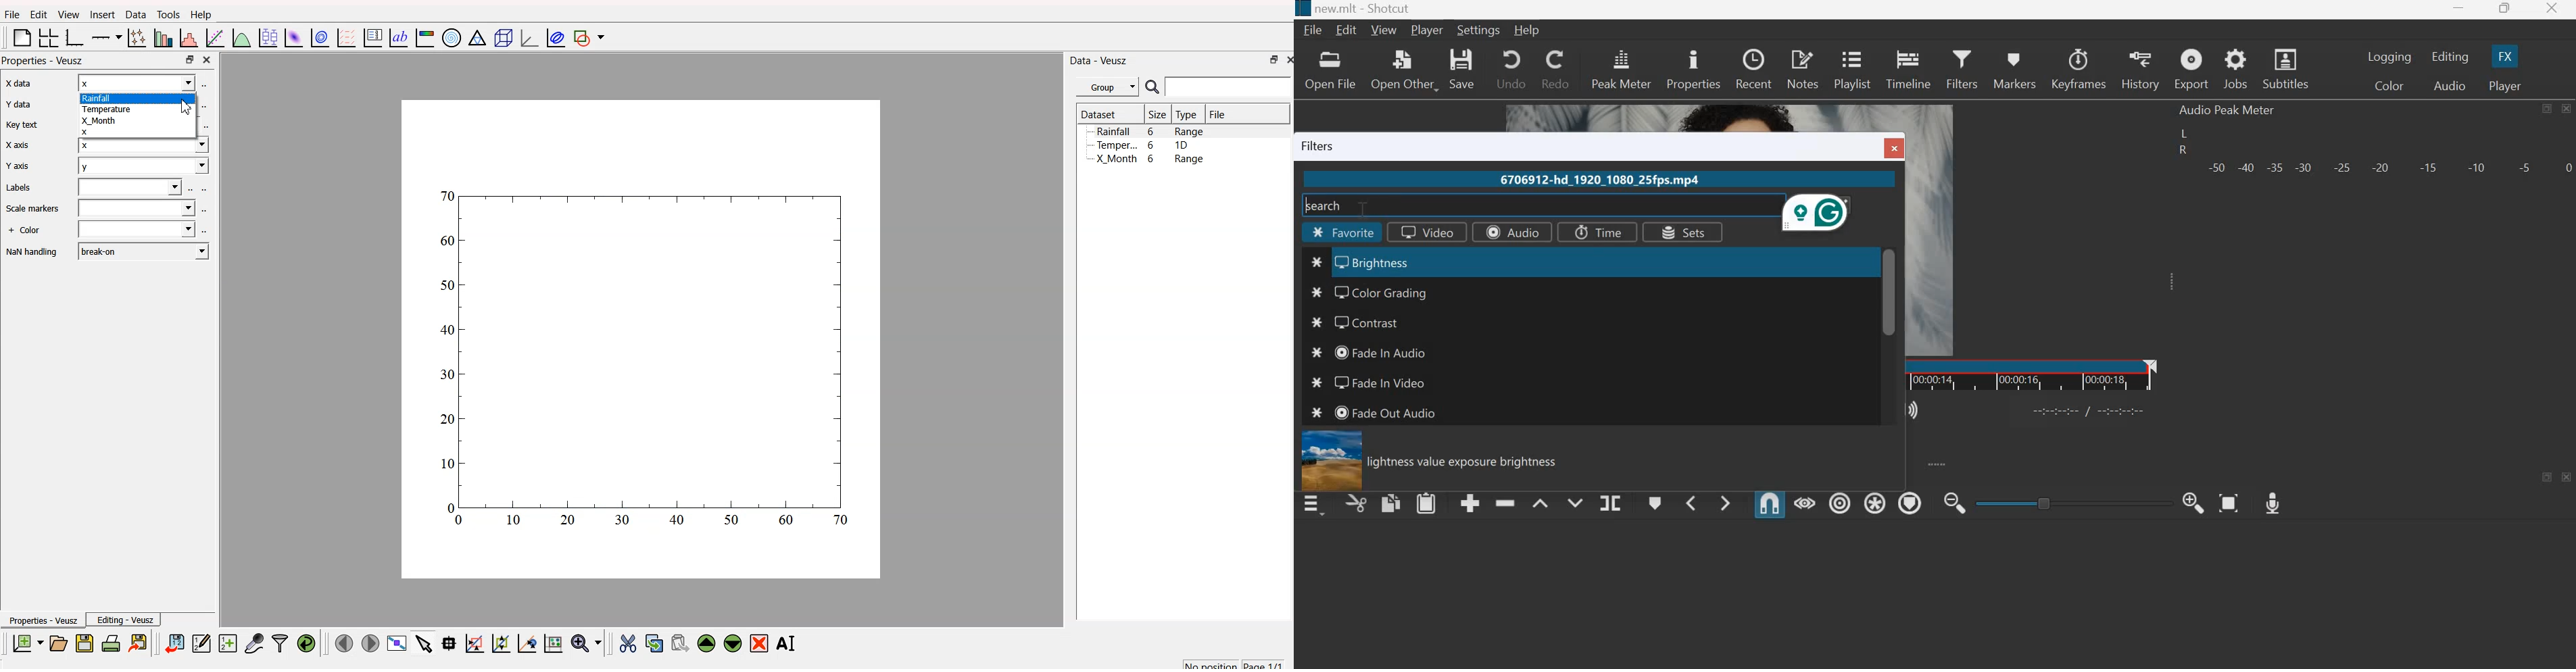 Image resolution: width=2576 pixels, height=672 pixels. I want to click on Player, so click(1427, 31).